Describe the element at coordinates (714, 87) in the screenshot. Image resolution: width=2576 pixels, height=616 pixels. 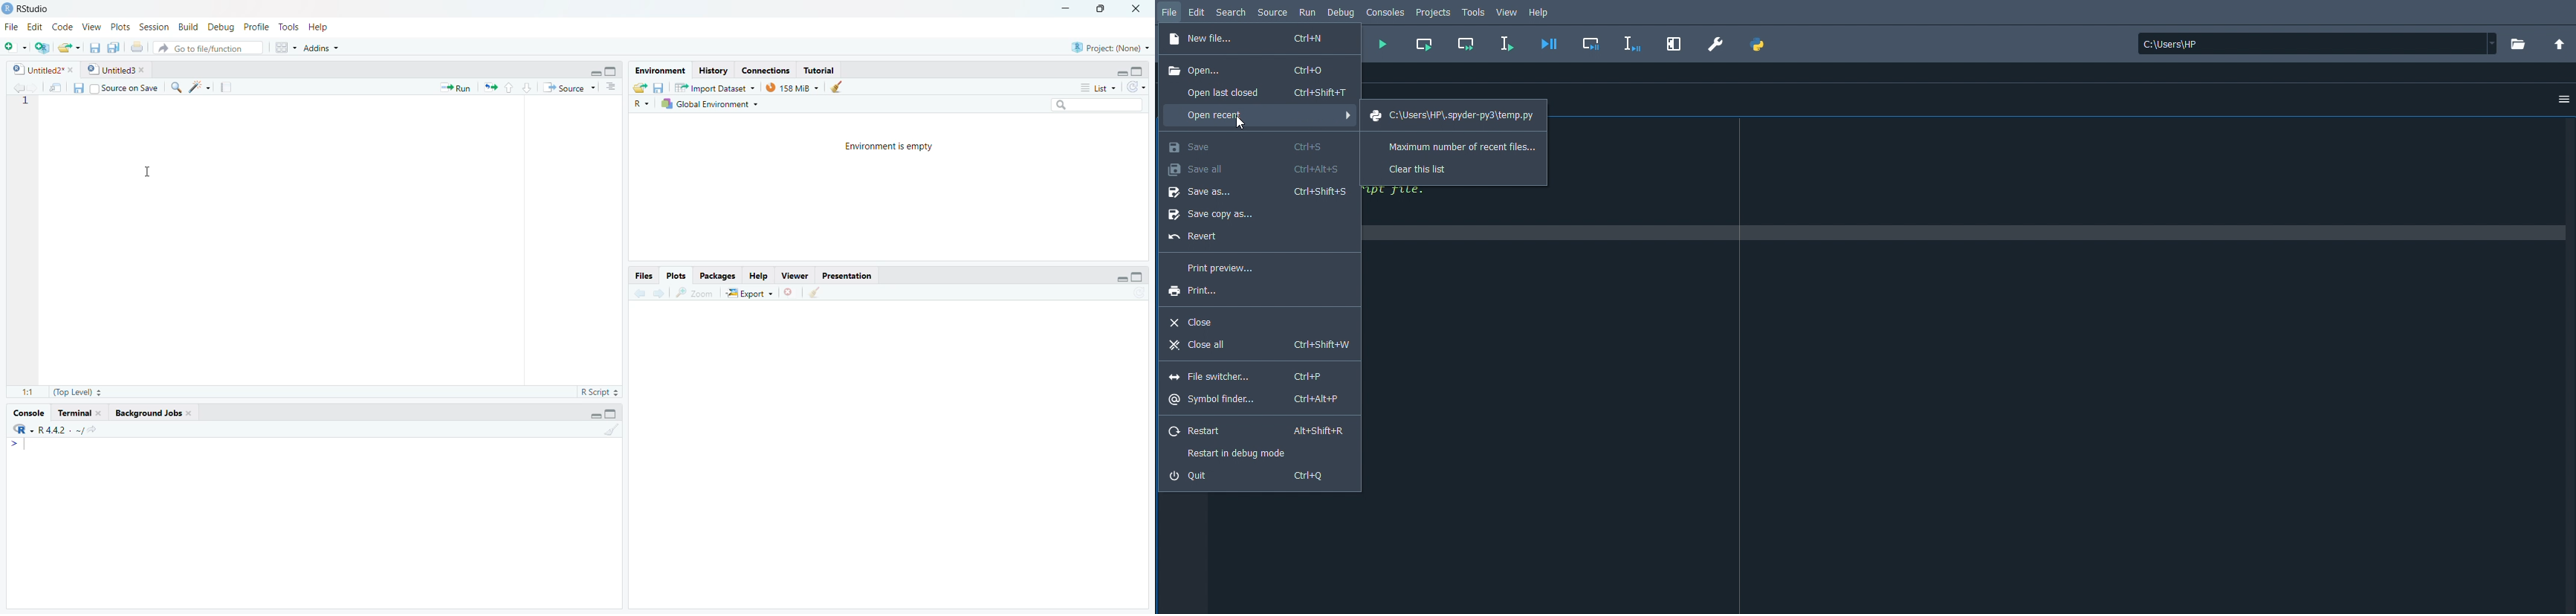
I see `“Import Dataset ~` at that location.